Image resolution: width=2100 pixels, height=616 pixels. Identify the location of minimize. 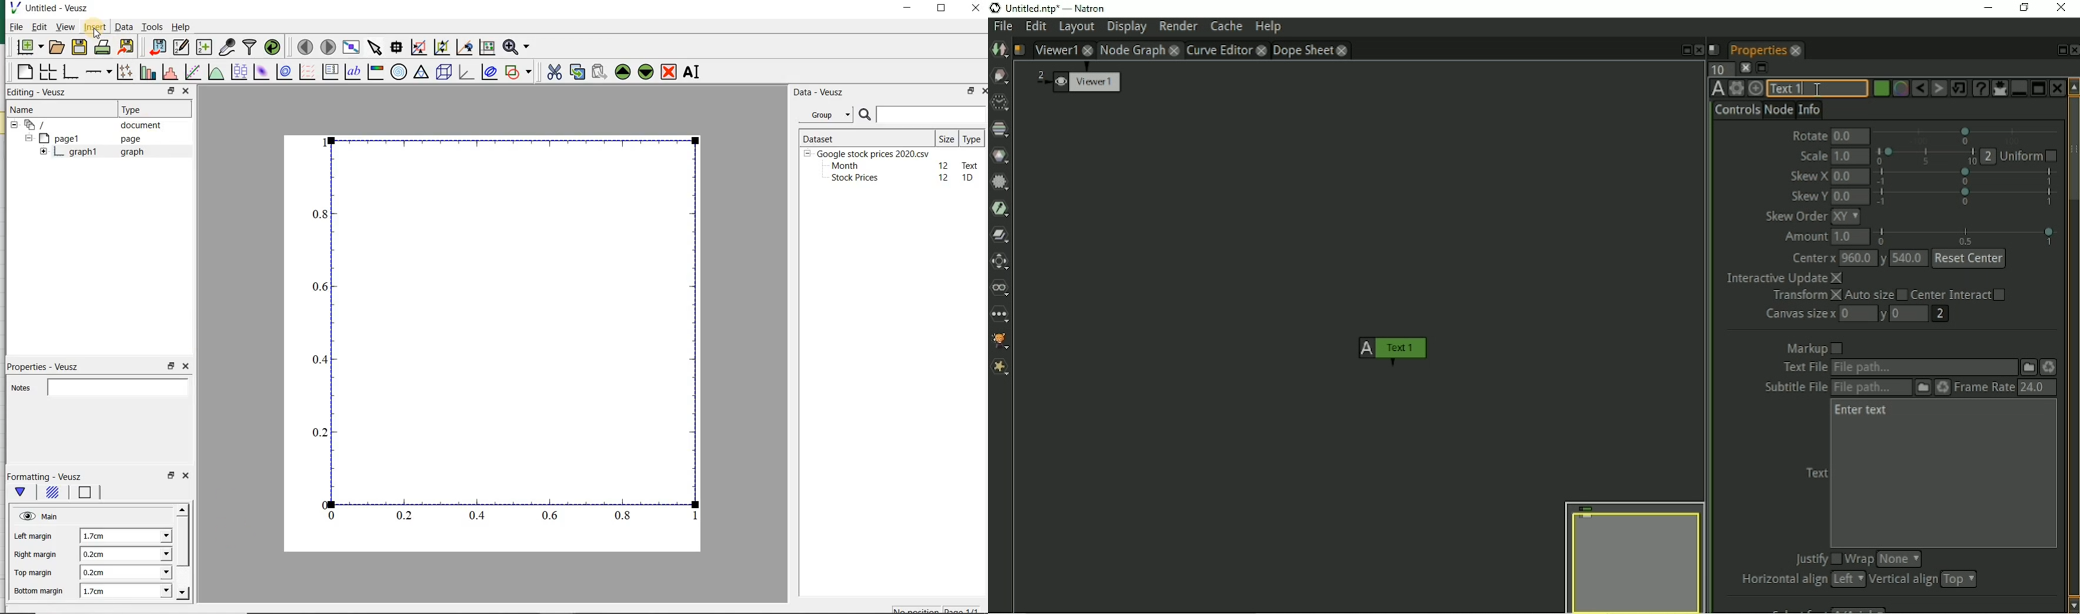
(908, 9).